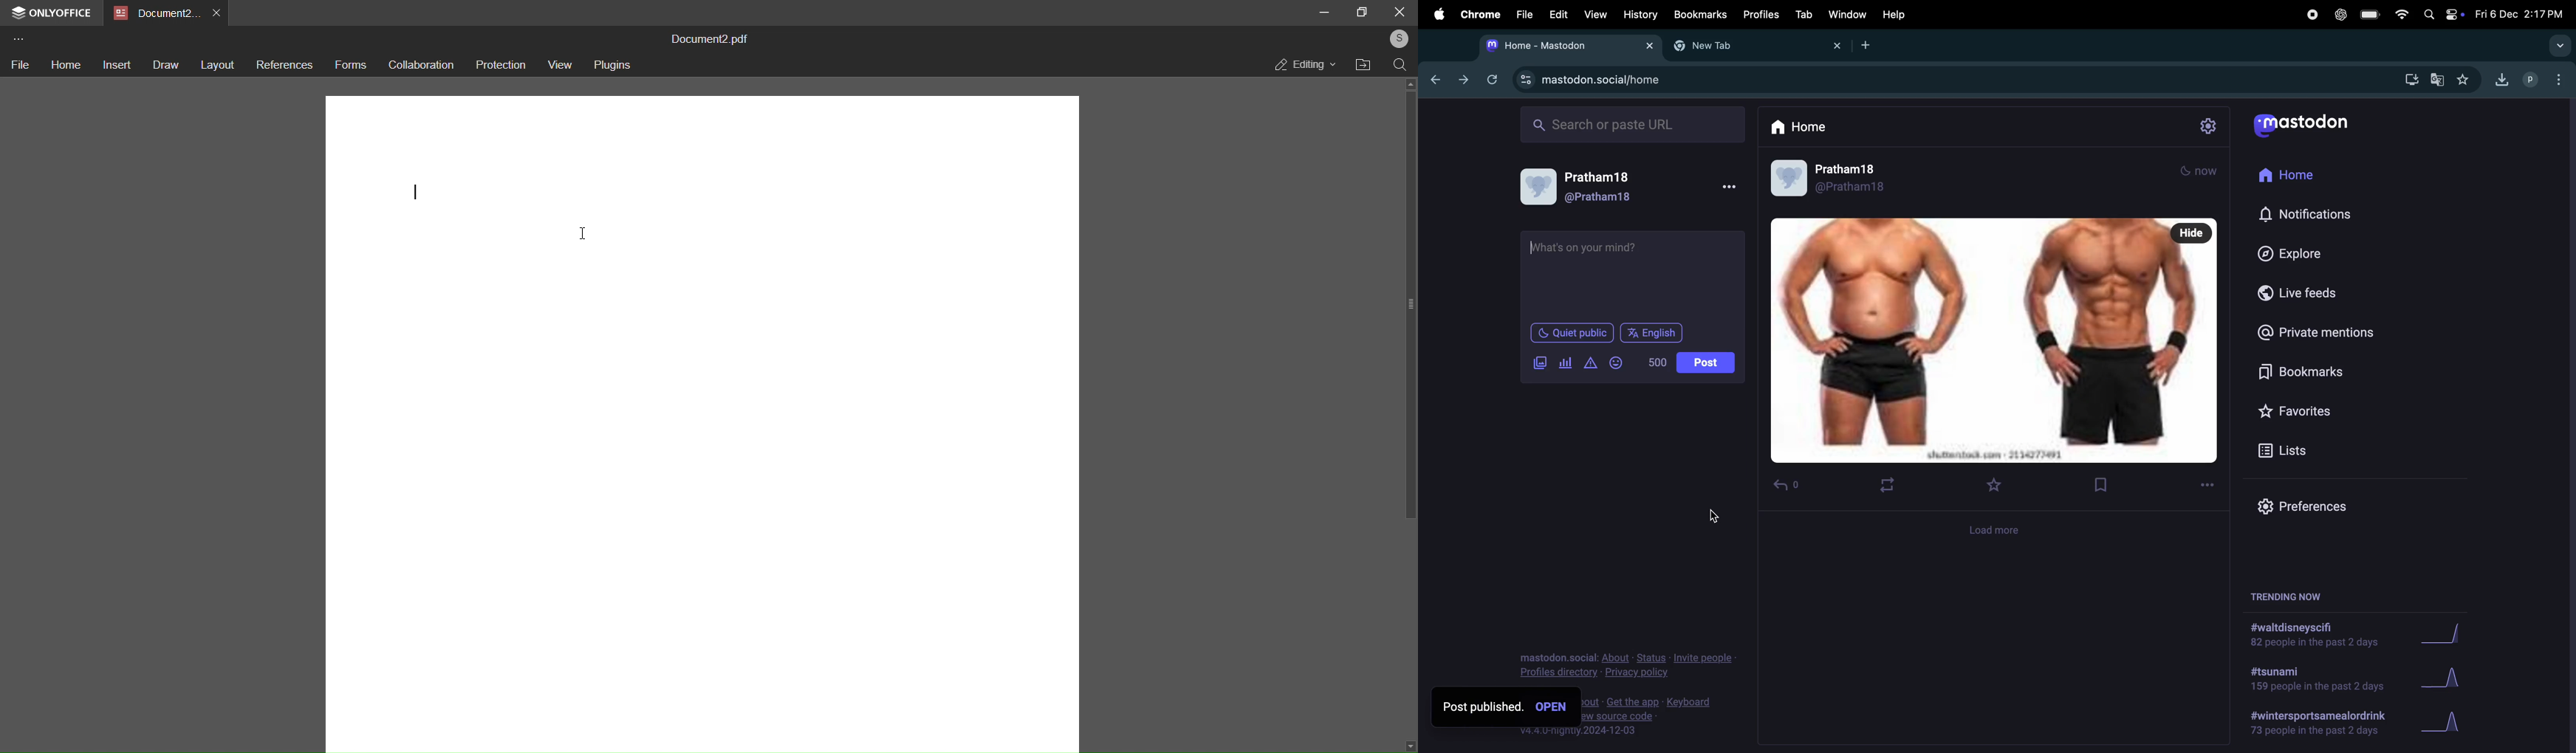 Image resolution: width=2576 pixels, height=756 pixels. What do you see at coordinates (1719, 517) in the screenshot?
I see `cursor` at bounding box center [1719, 517].